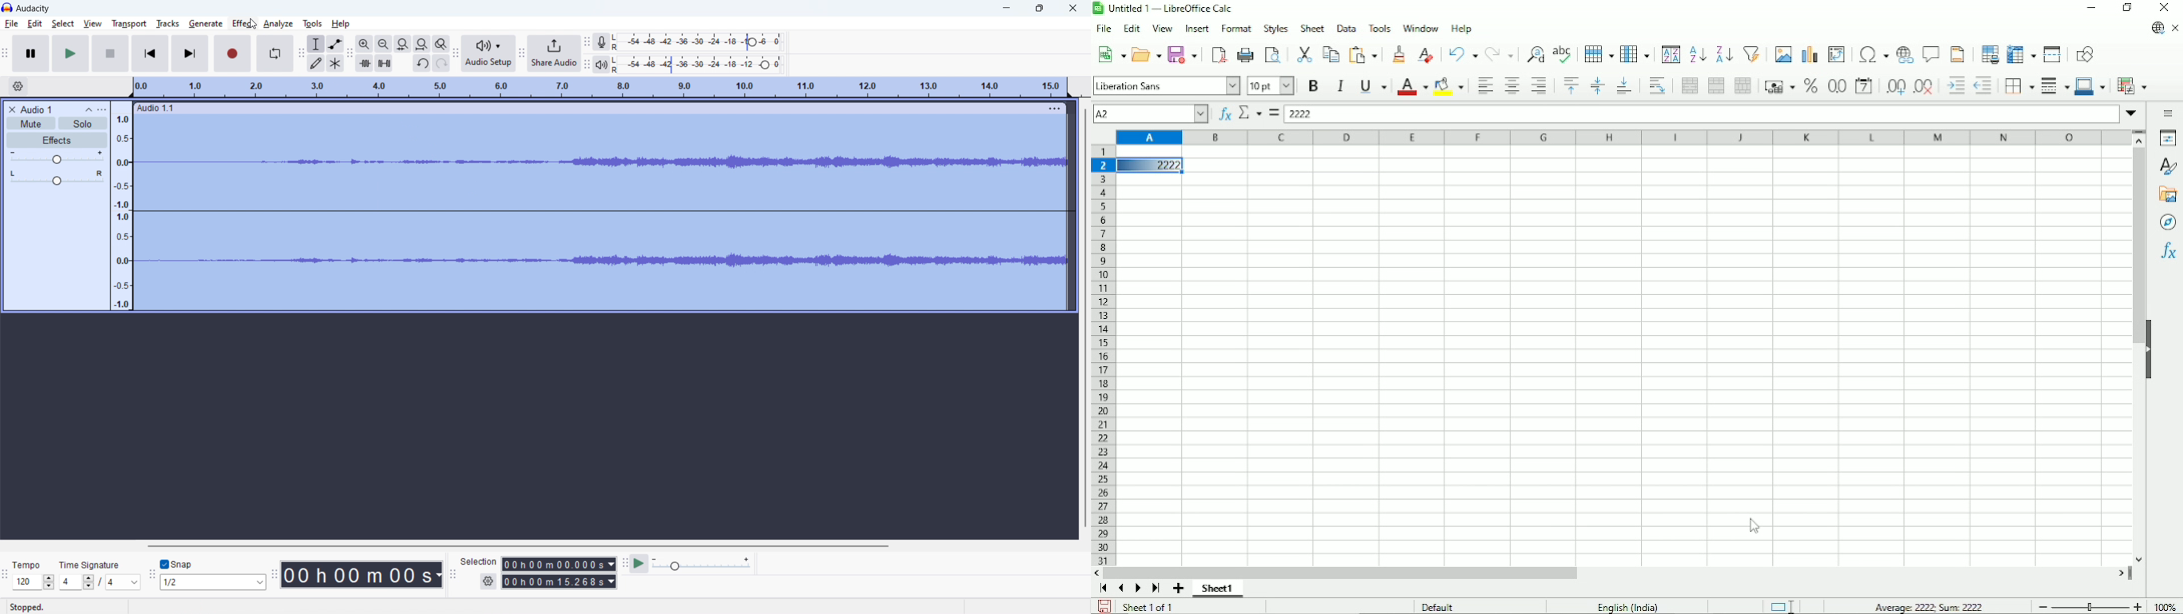 This screenshot has height=616, width=2184. I want to click on zoom in, so click(364, 43).